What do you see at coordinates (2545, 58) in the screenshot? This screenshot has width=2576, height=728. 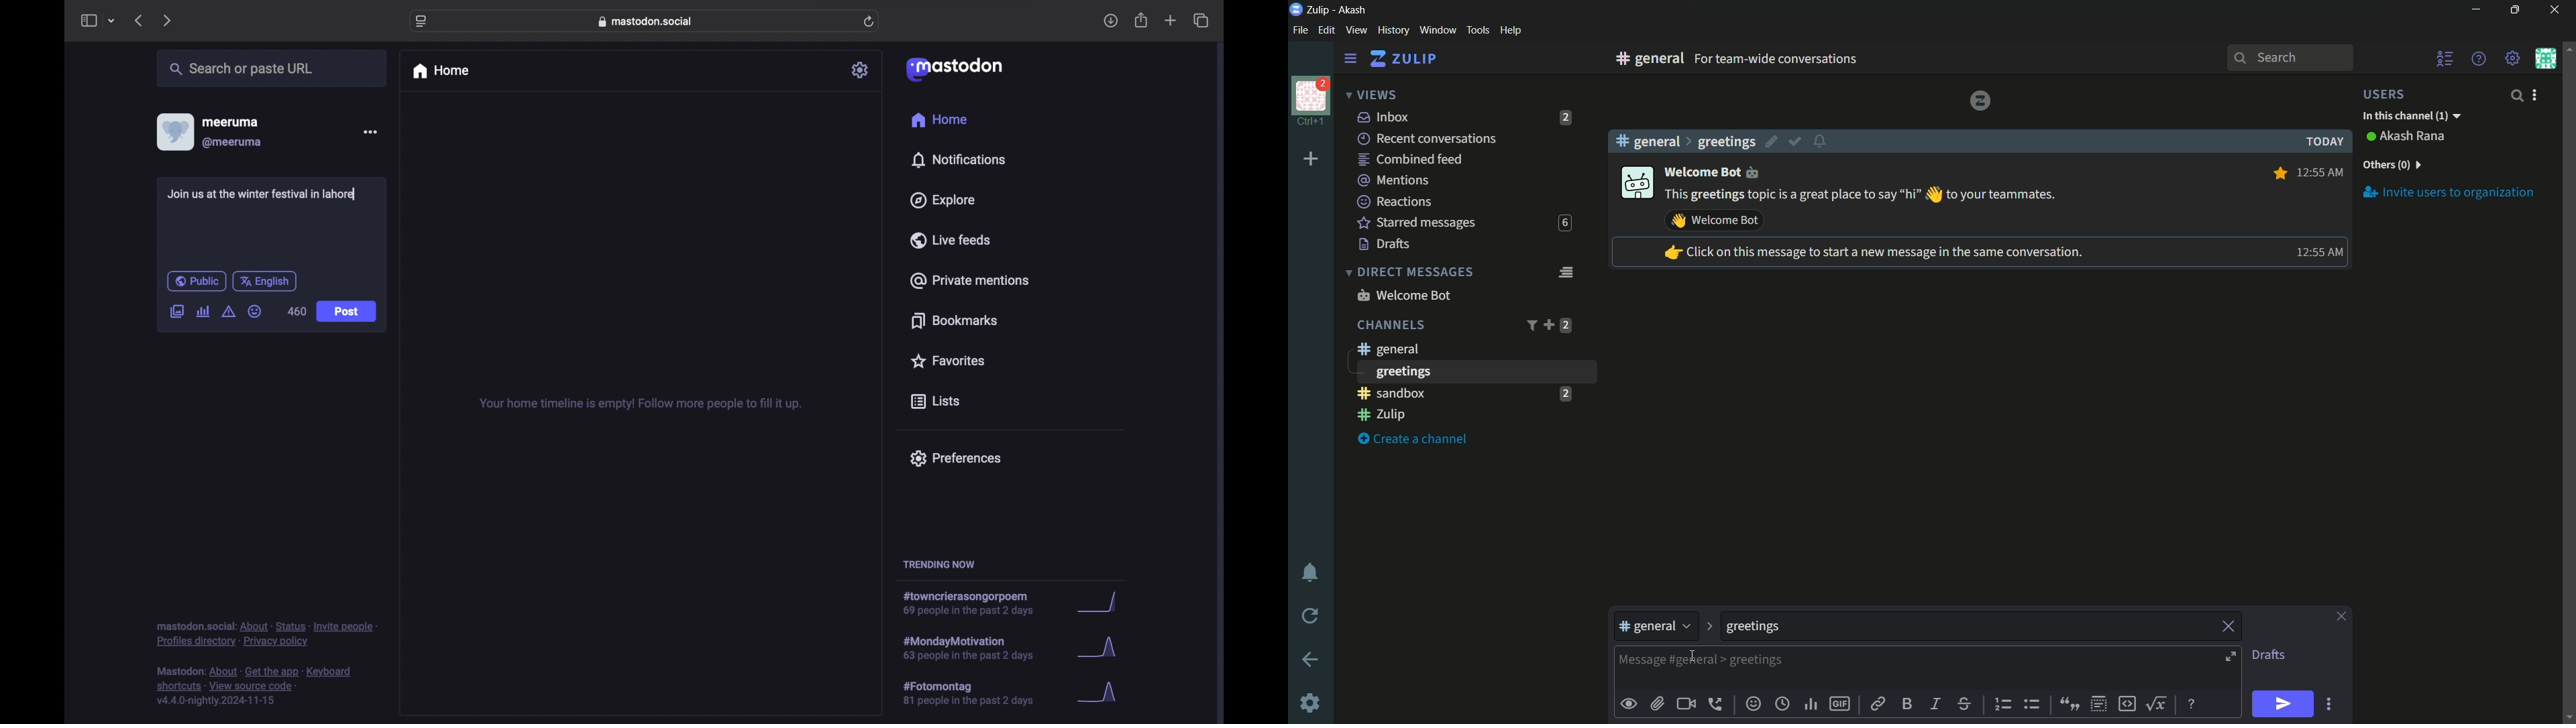 I see `personal menu` at bounding box center [2545, 58].